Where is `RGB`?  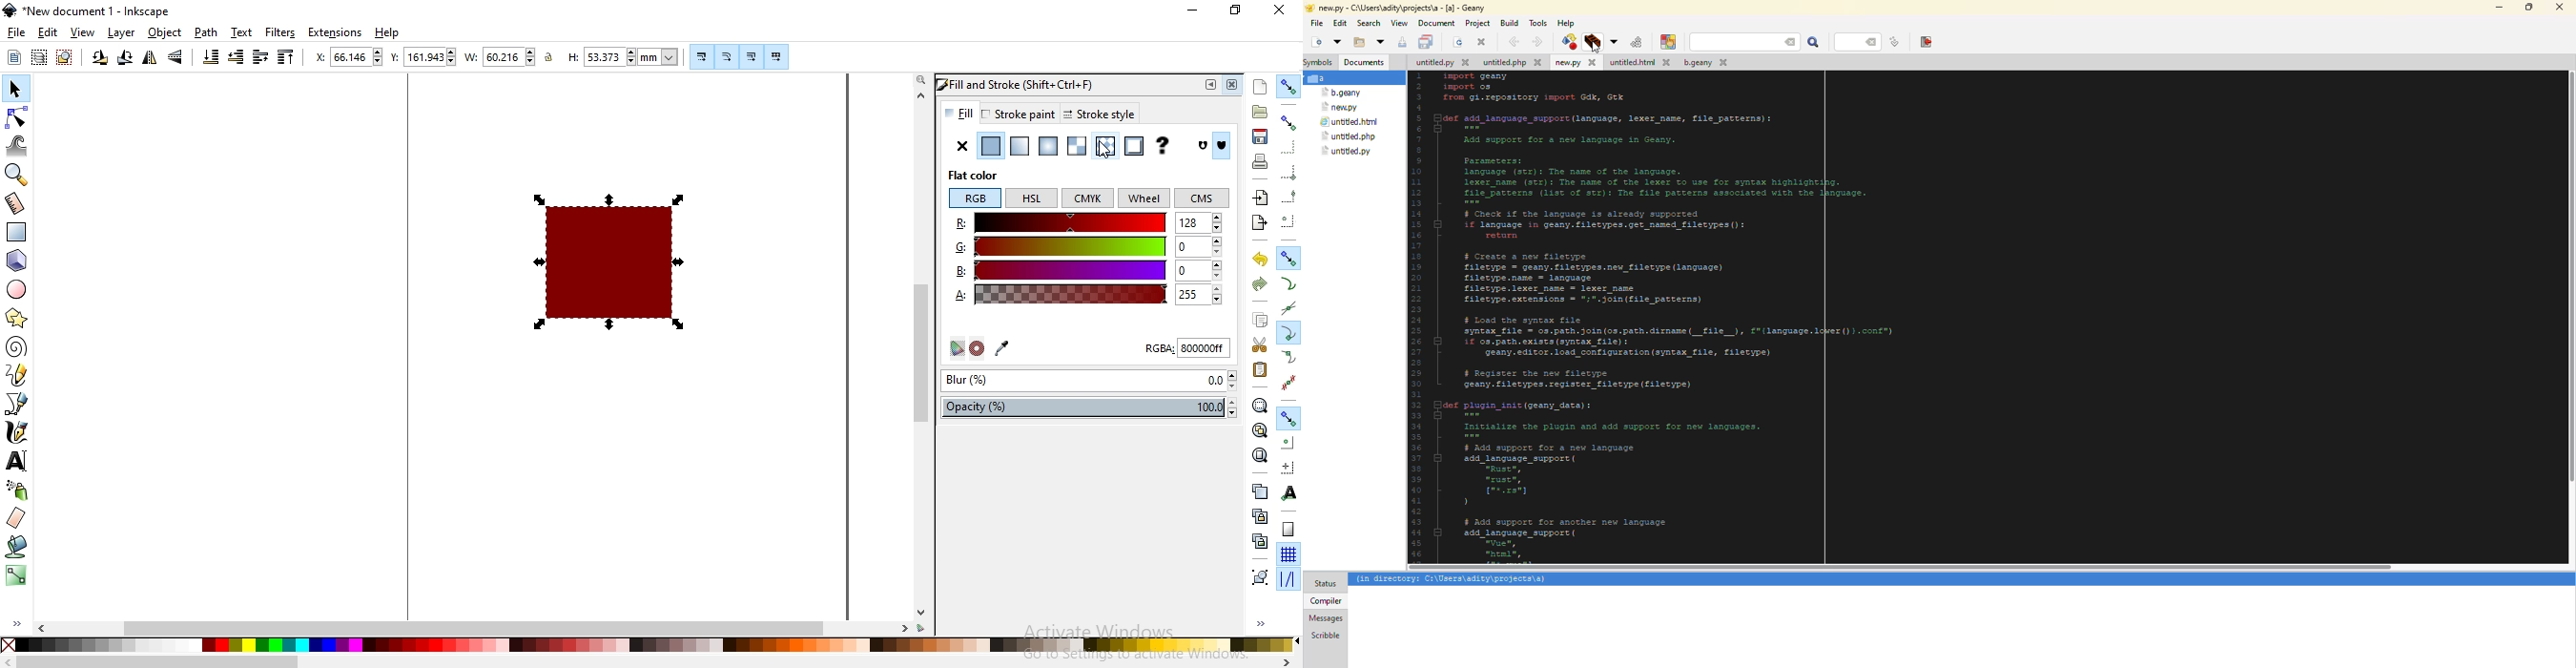 RGB is located at coordinates (974, 198).